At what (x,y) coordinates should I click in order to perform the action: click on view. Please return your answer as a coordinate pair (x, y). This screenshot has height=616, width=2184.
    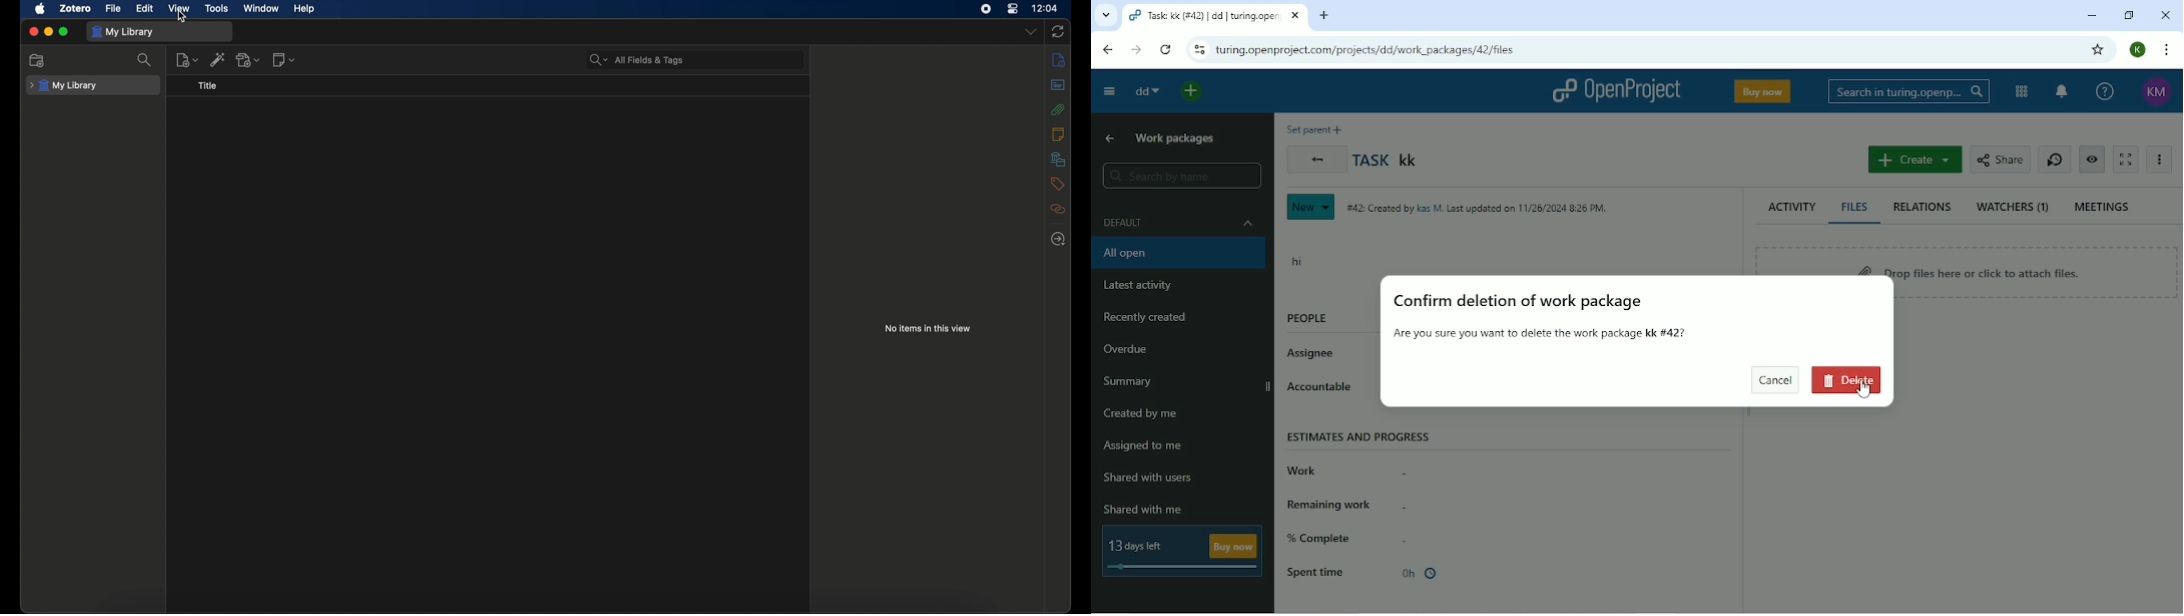
    Looking at the image, I should click on (179, 8).